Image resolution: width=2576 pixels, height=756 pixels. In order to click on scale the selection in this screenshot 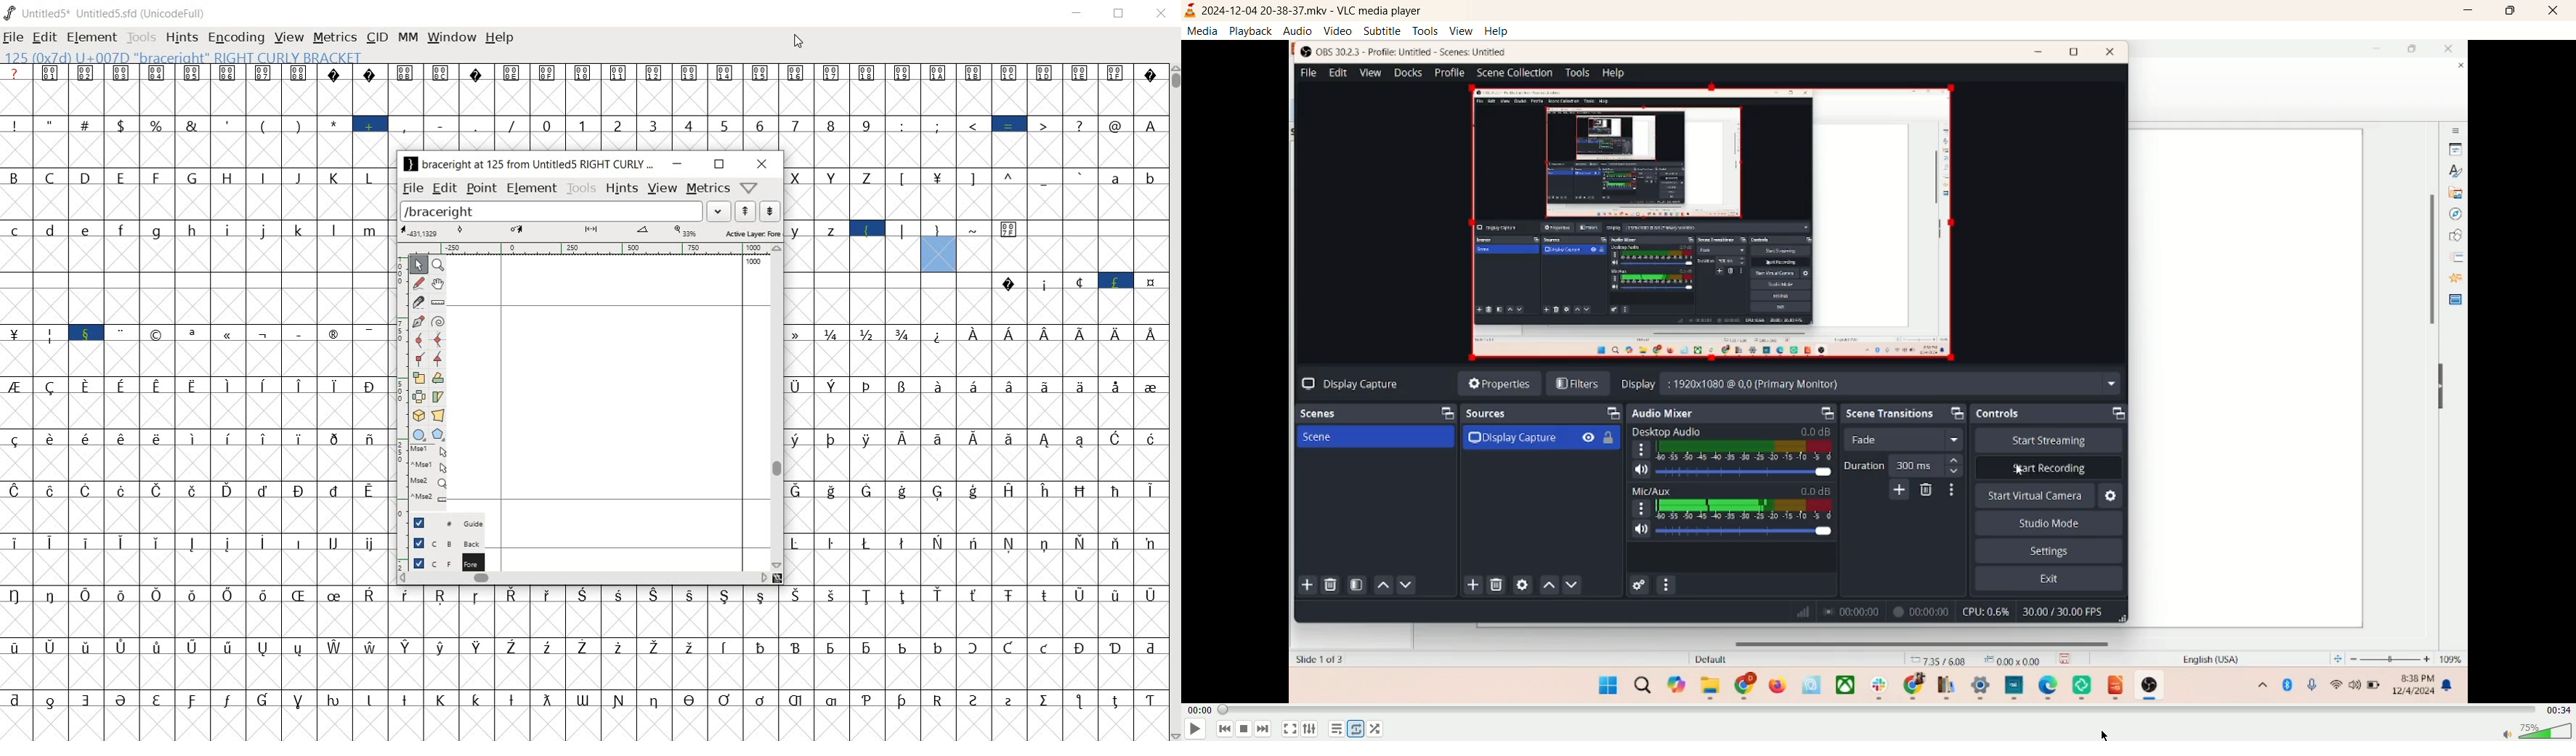, I will do `click(418, 378)`.